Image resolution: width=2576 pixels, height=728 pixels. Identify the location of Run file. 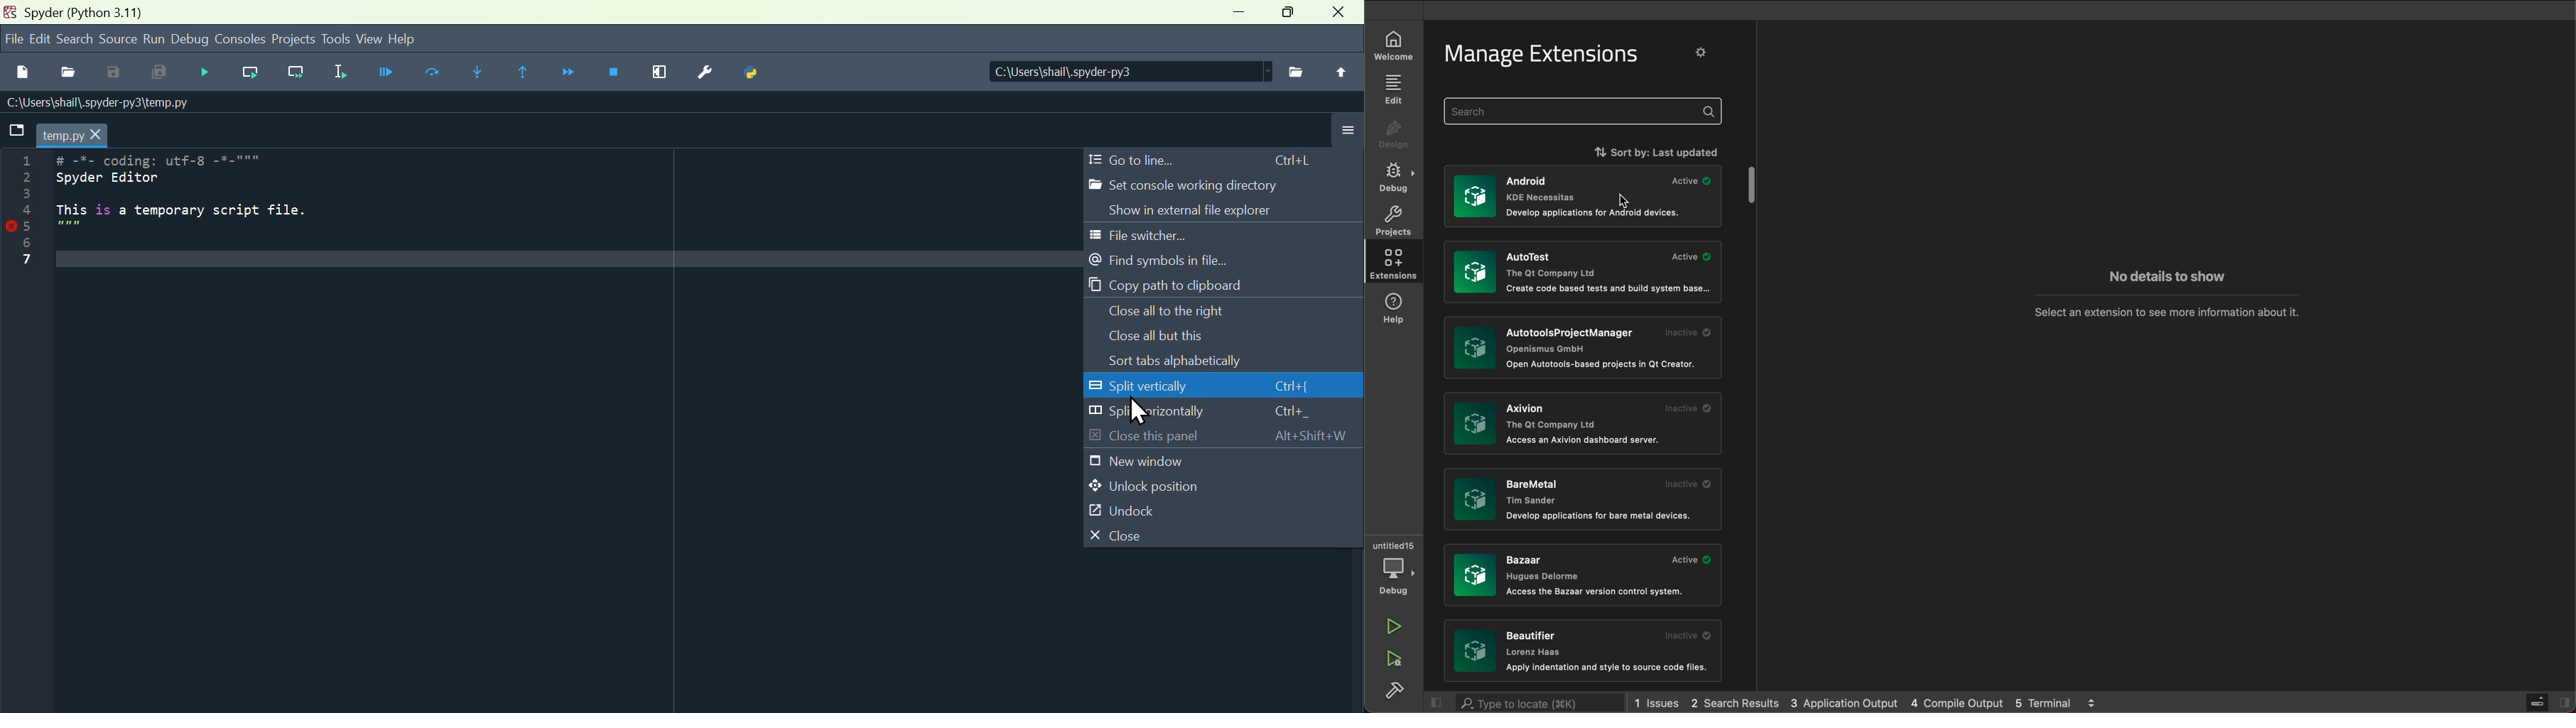
(384, 76).